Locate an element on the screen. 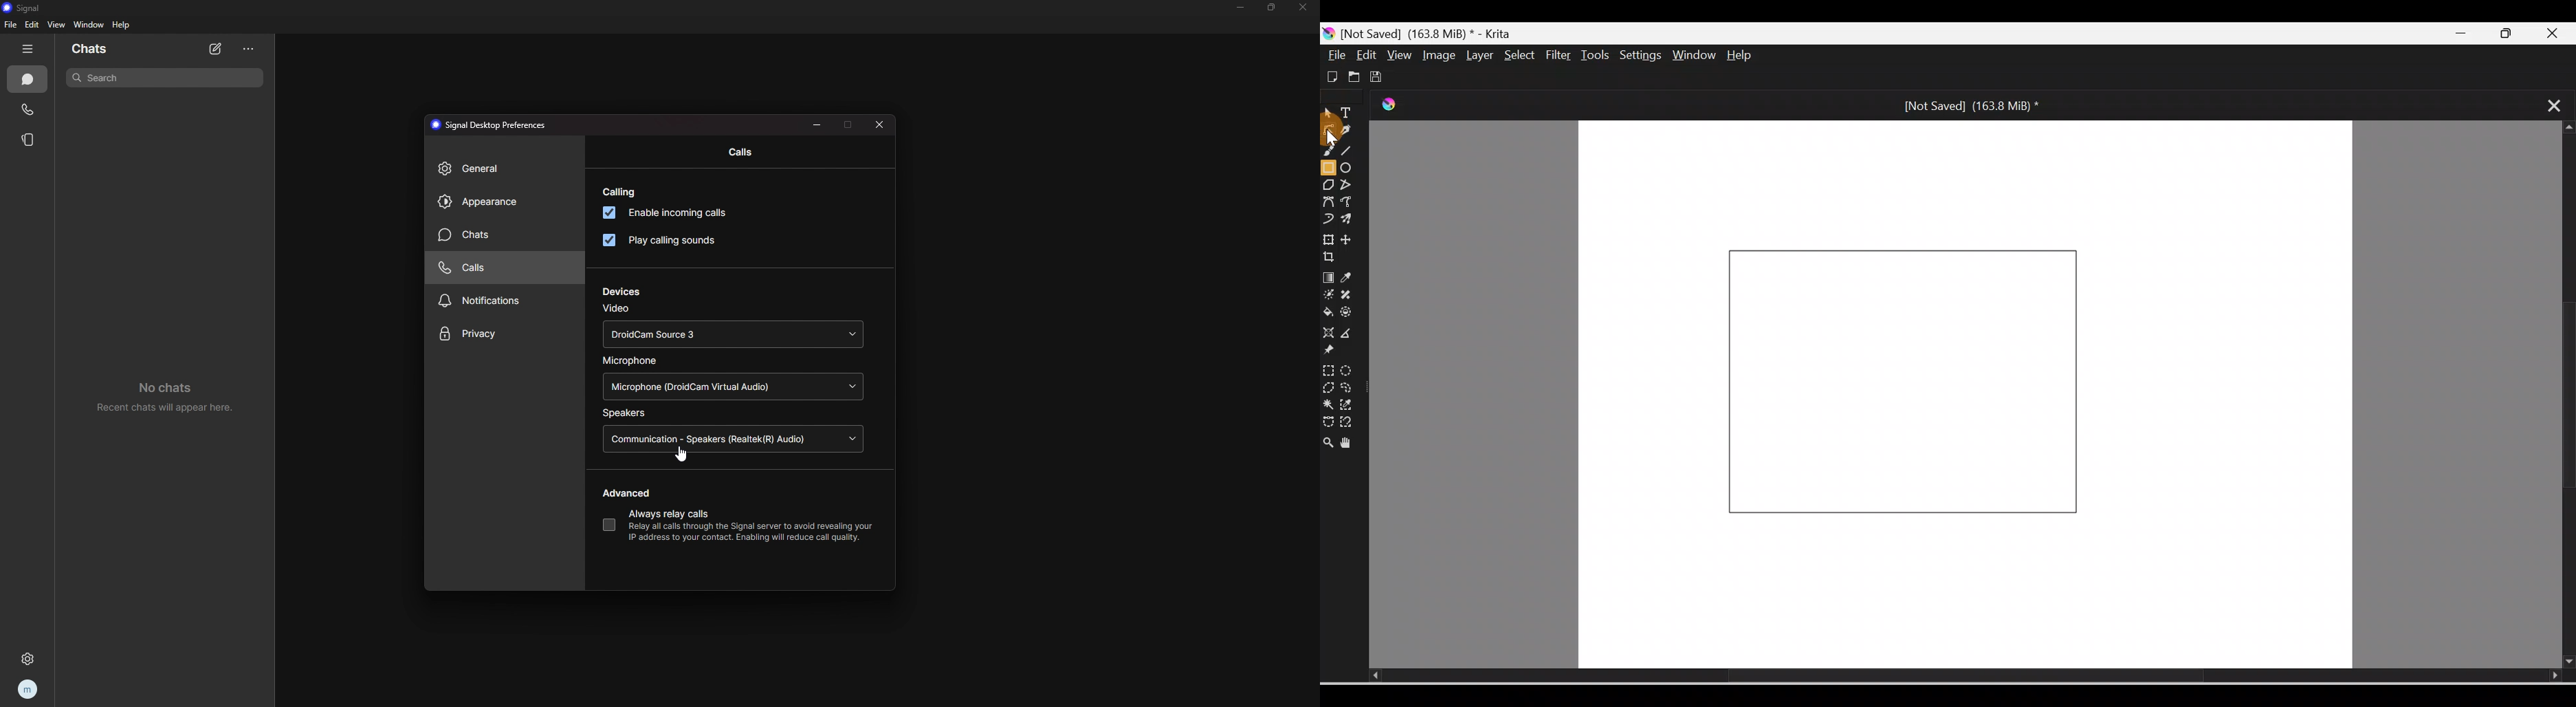  [Not Saved] (171.2 MiB) *  is located at coordinates (1968, 105).